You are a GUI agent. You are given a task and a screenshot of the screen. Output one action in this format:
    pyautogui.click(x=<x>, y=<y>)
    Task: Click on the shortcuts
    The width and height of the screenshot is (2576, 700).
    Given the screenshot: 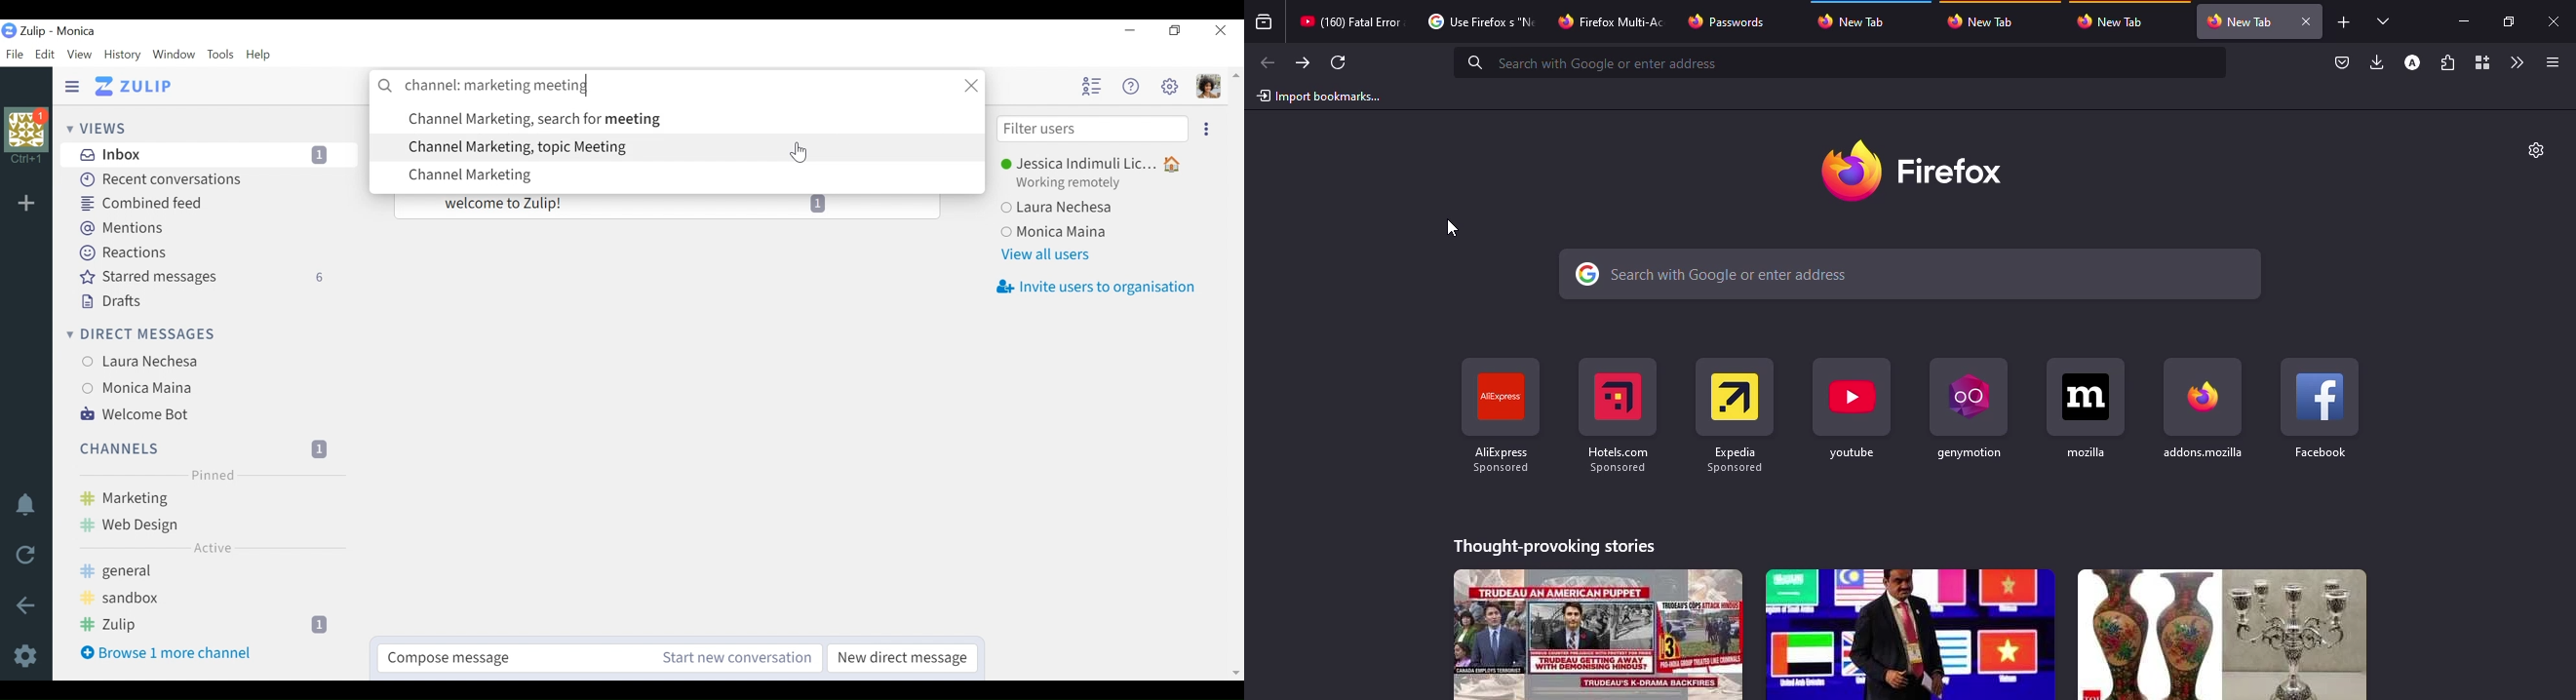 What is the action you would take?
    pyautogui.click(x=1853, y=410)
    